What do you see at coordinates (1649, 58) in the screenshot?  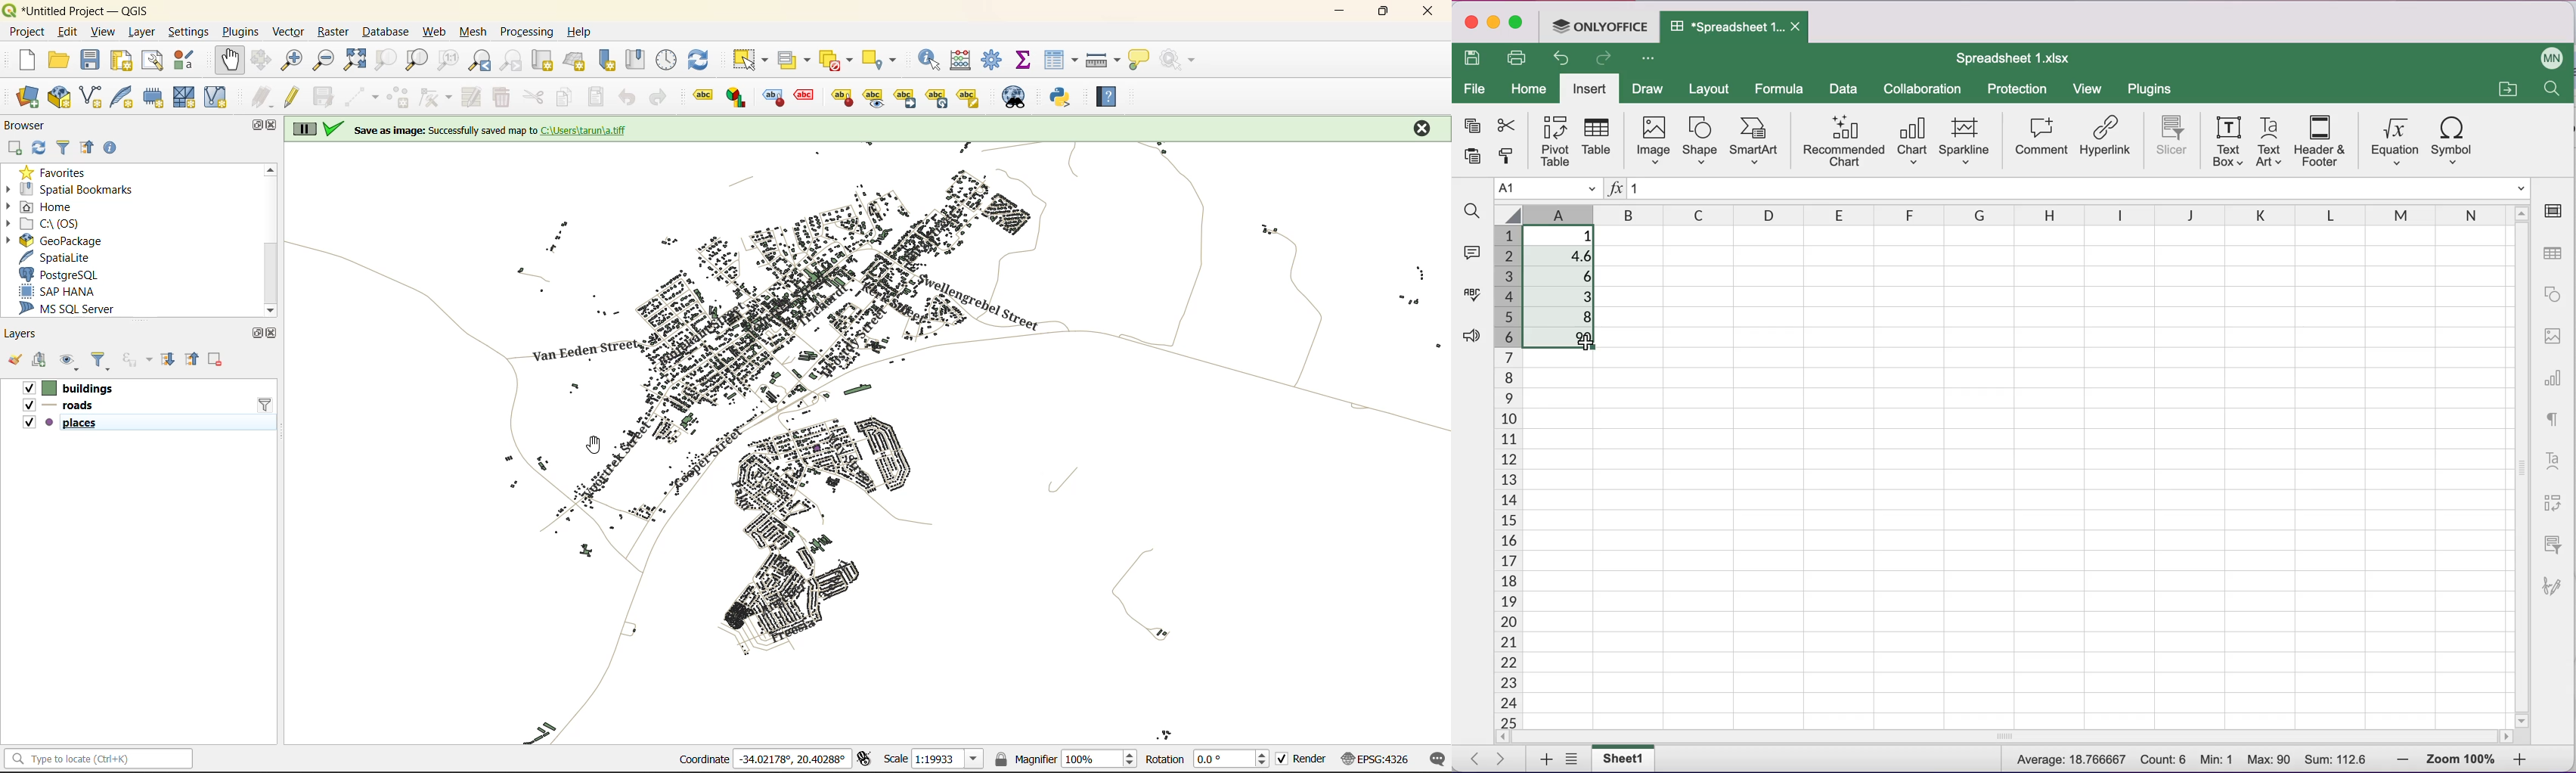 I see `Customize access tool bar` at bounding box center [1649, 58].